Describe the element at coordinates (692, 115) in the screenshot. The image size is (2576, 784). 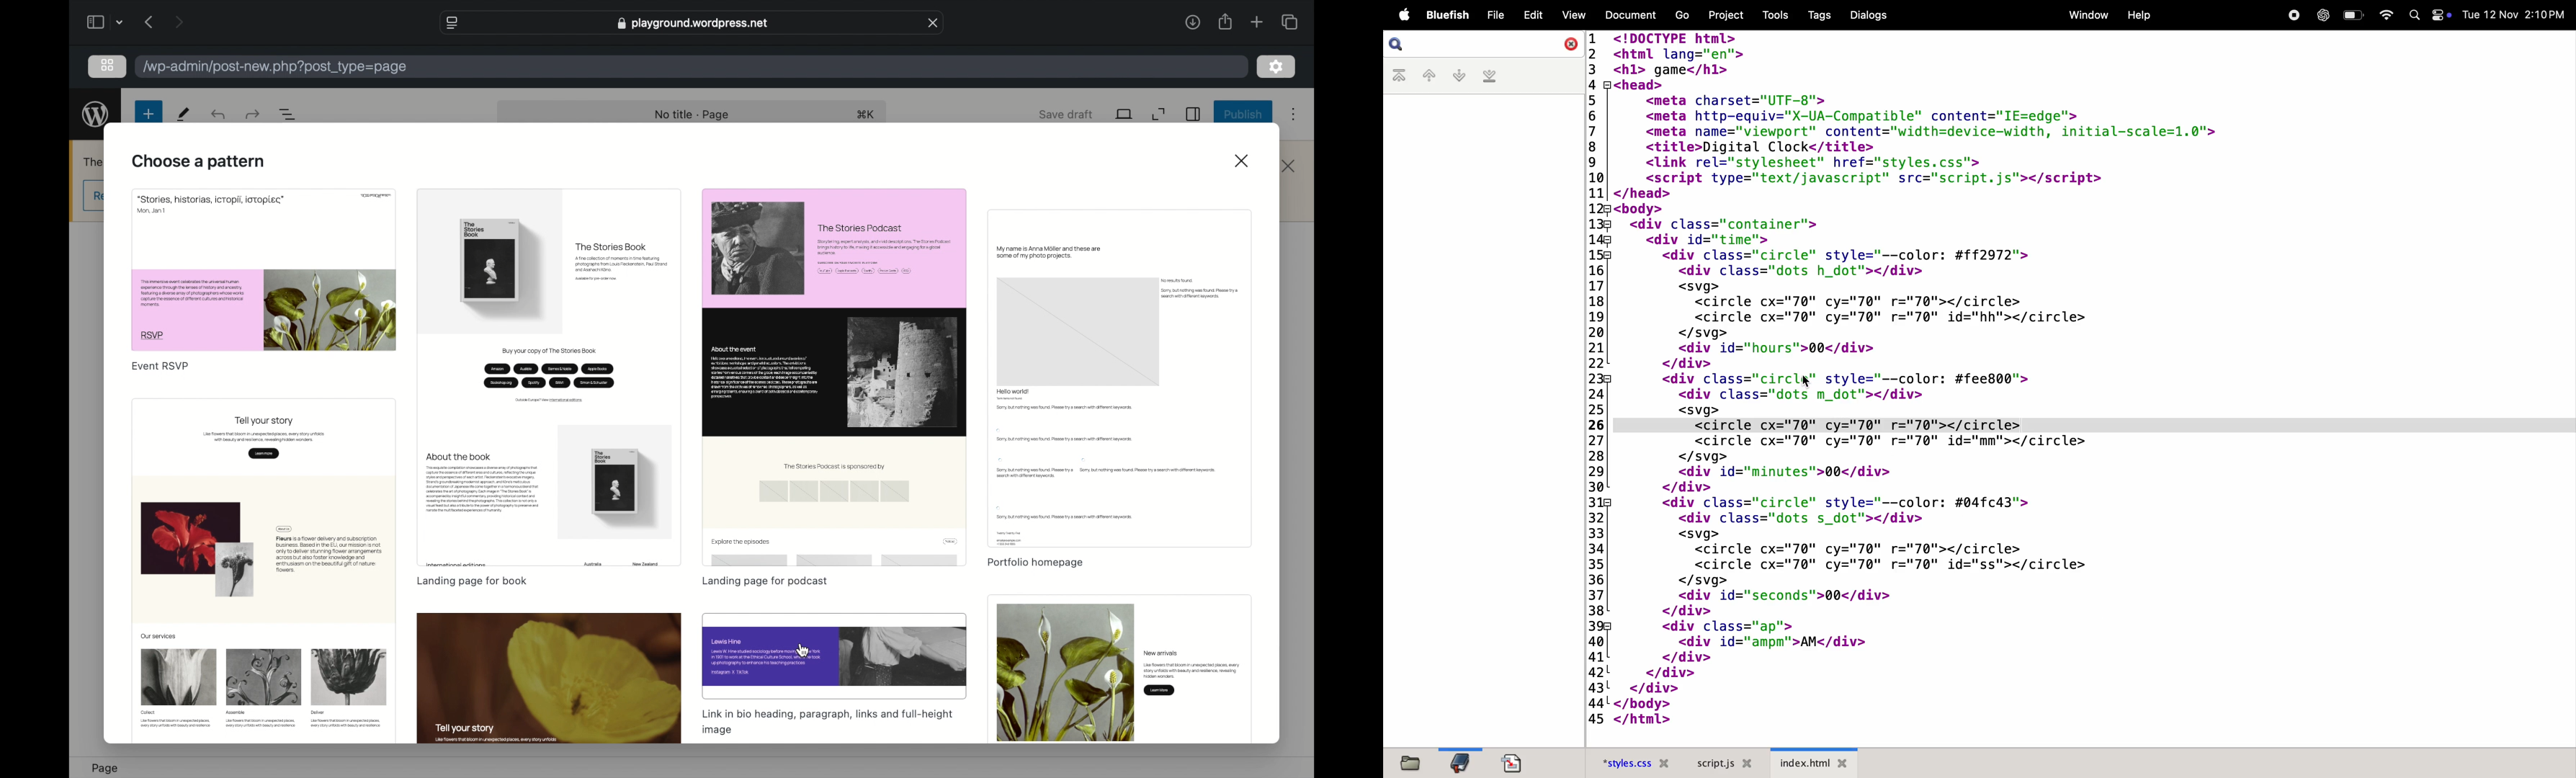
I see `no title page` at that location.